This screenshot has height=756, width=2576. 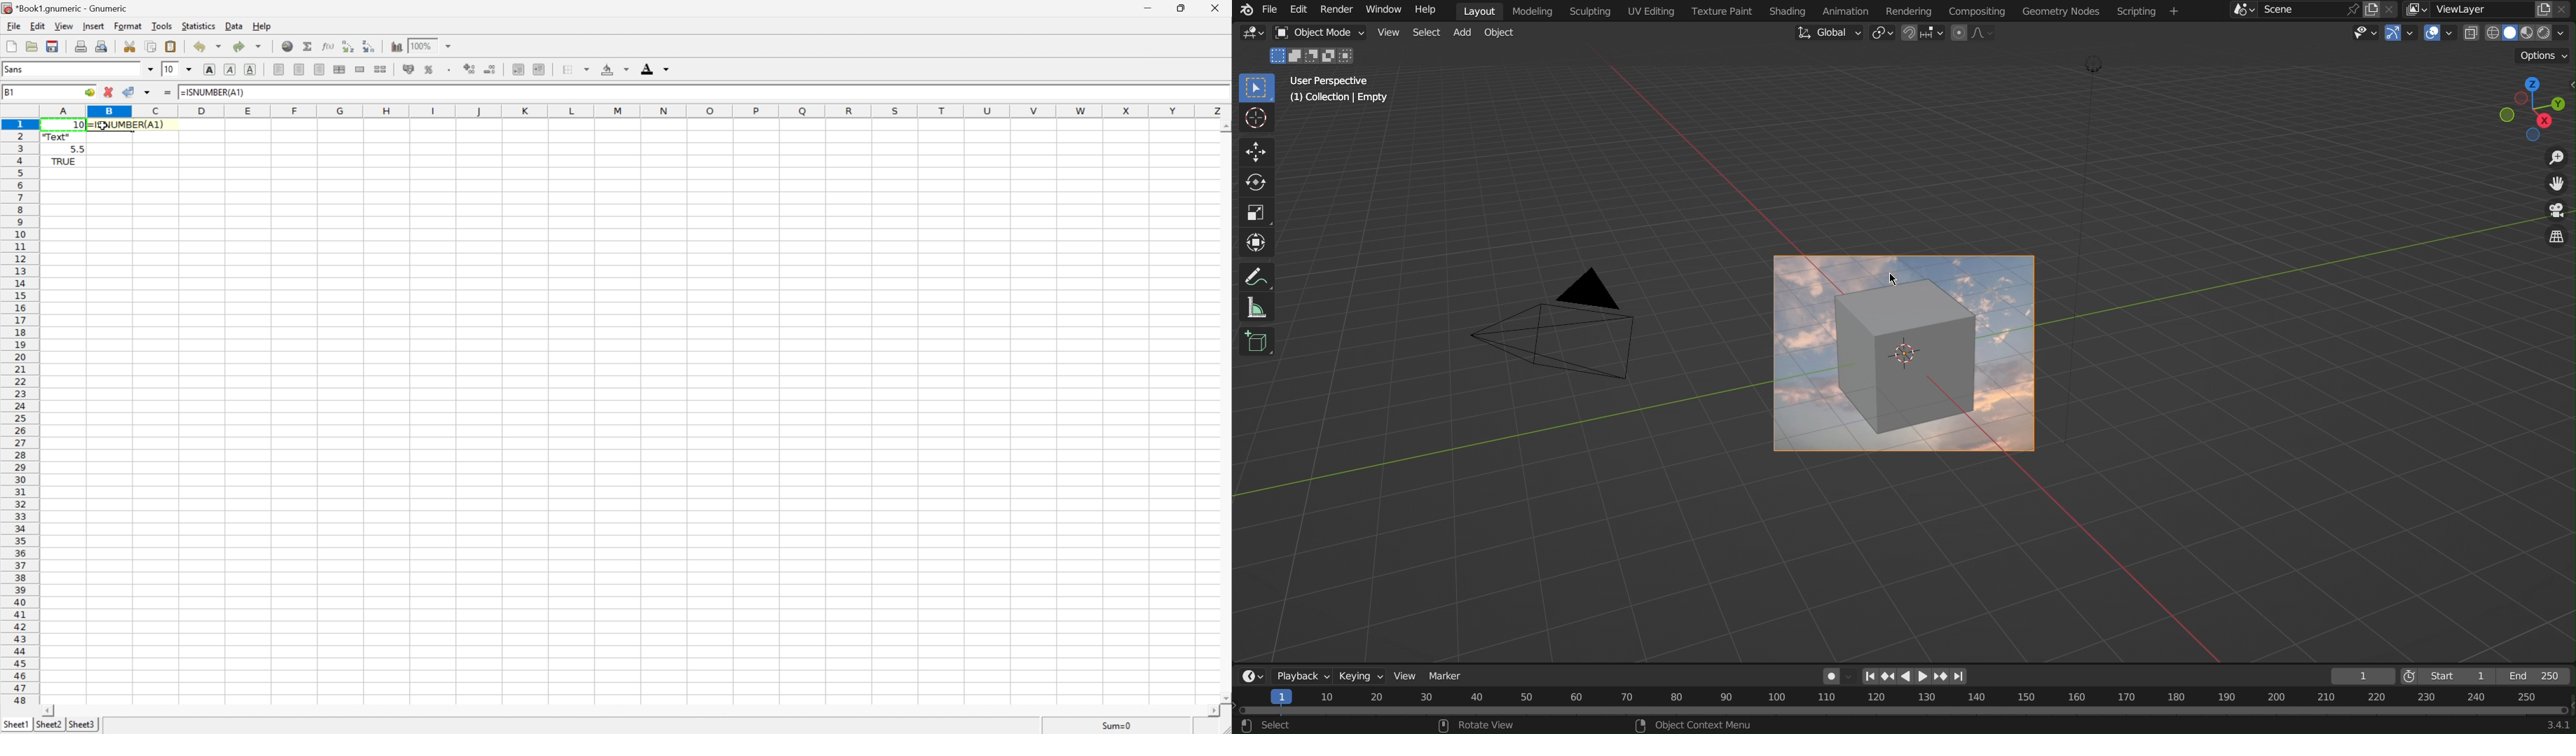 What do you see at coordinates (448, 45) in the screenshot?
I see `Drop Down` at bounding box center [448, 45].